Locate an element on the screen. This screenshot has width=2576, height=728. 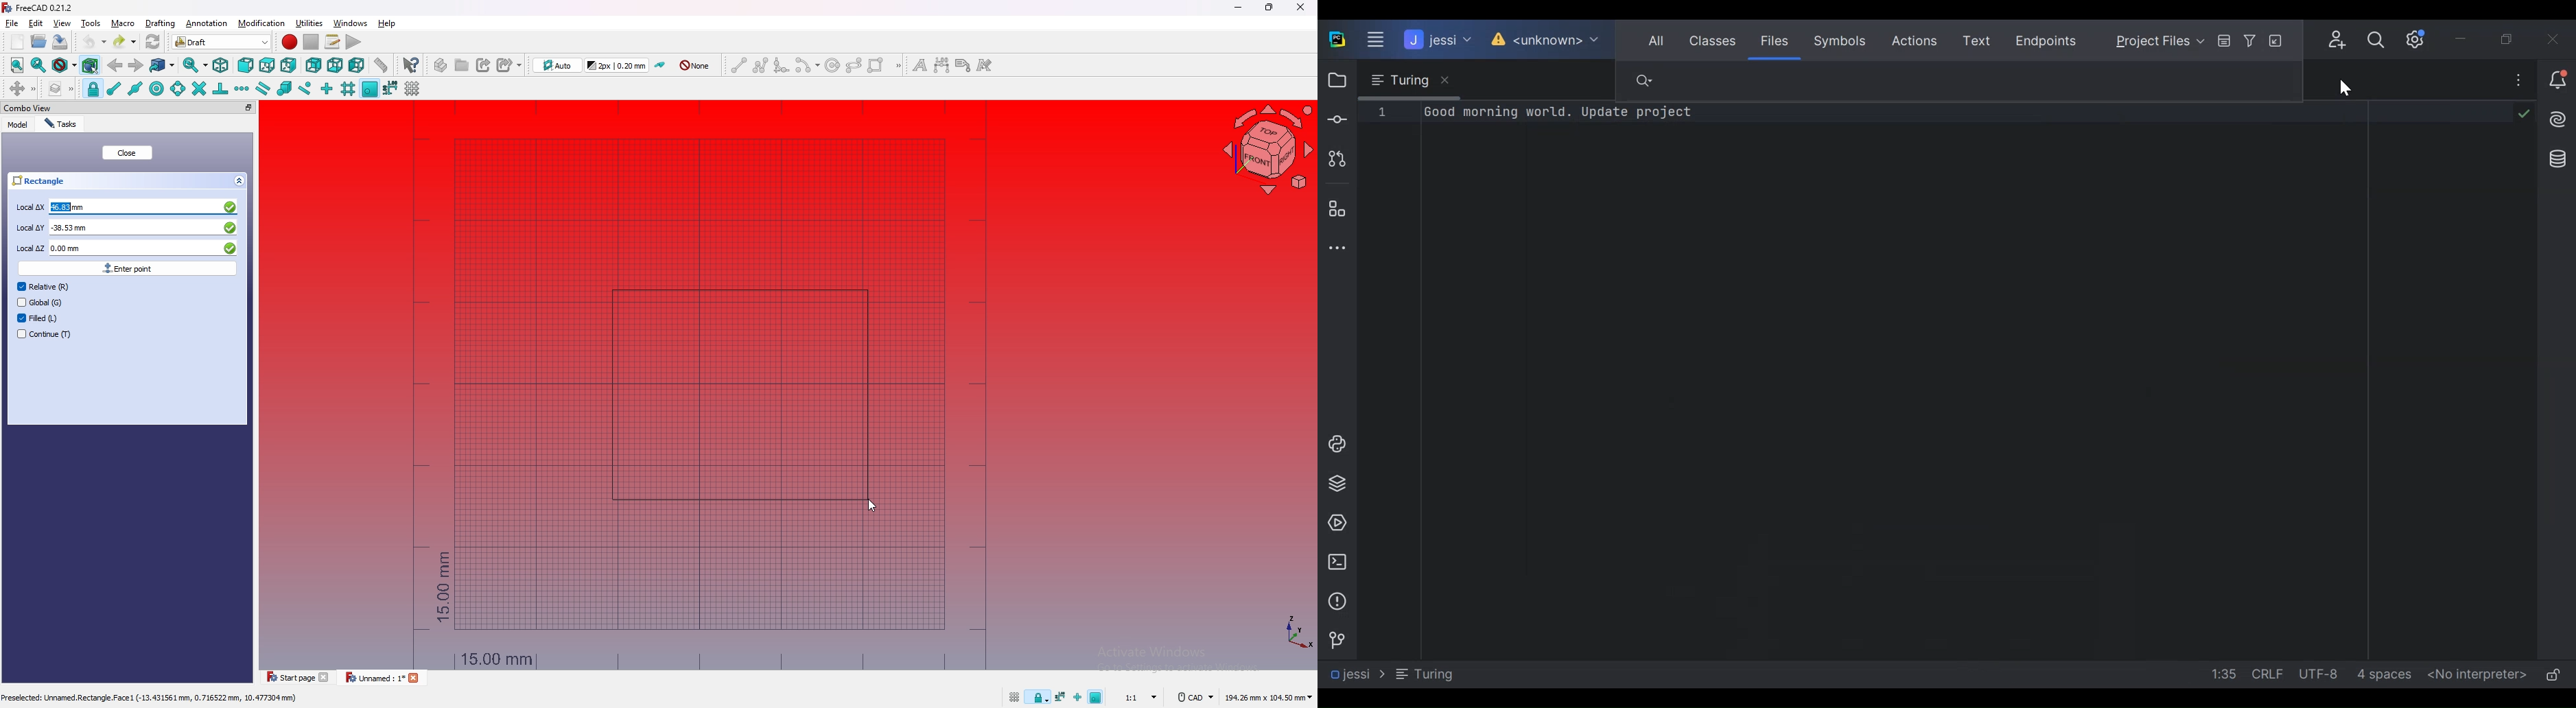
drafting is located at coordinates (161, 23).